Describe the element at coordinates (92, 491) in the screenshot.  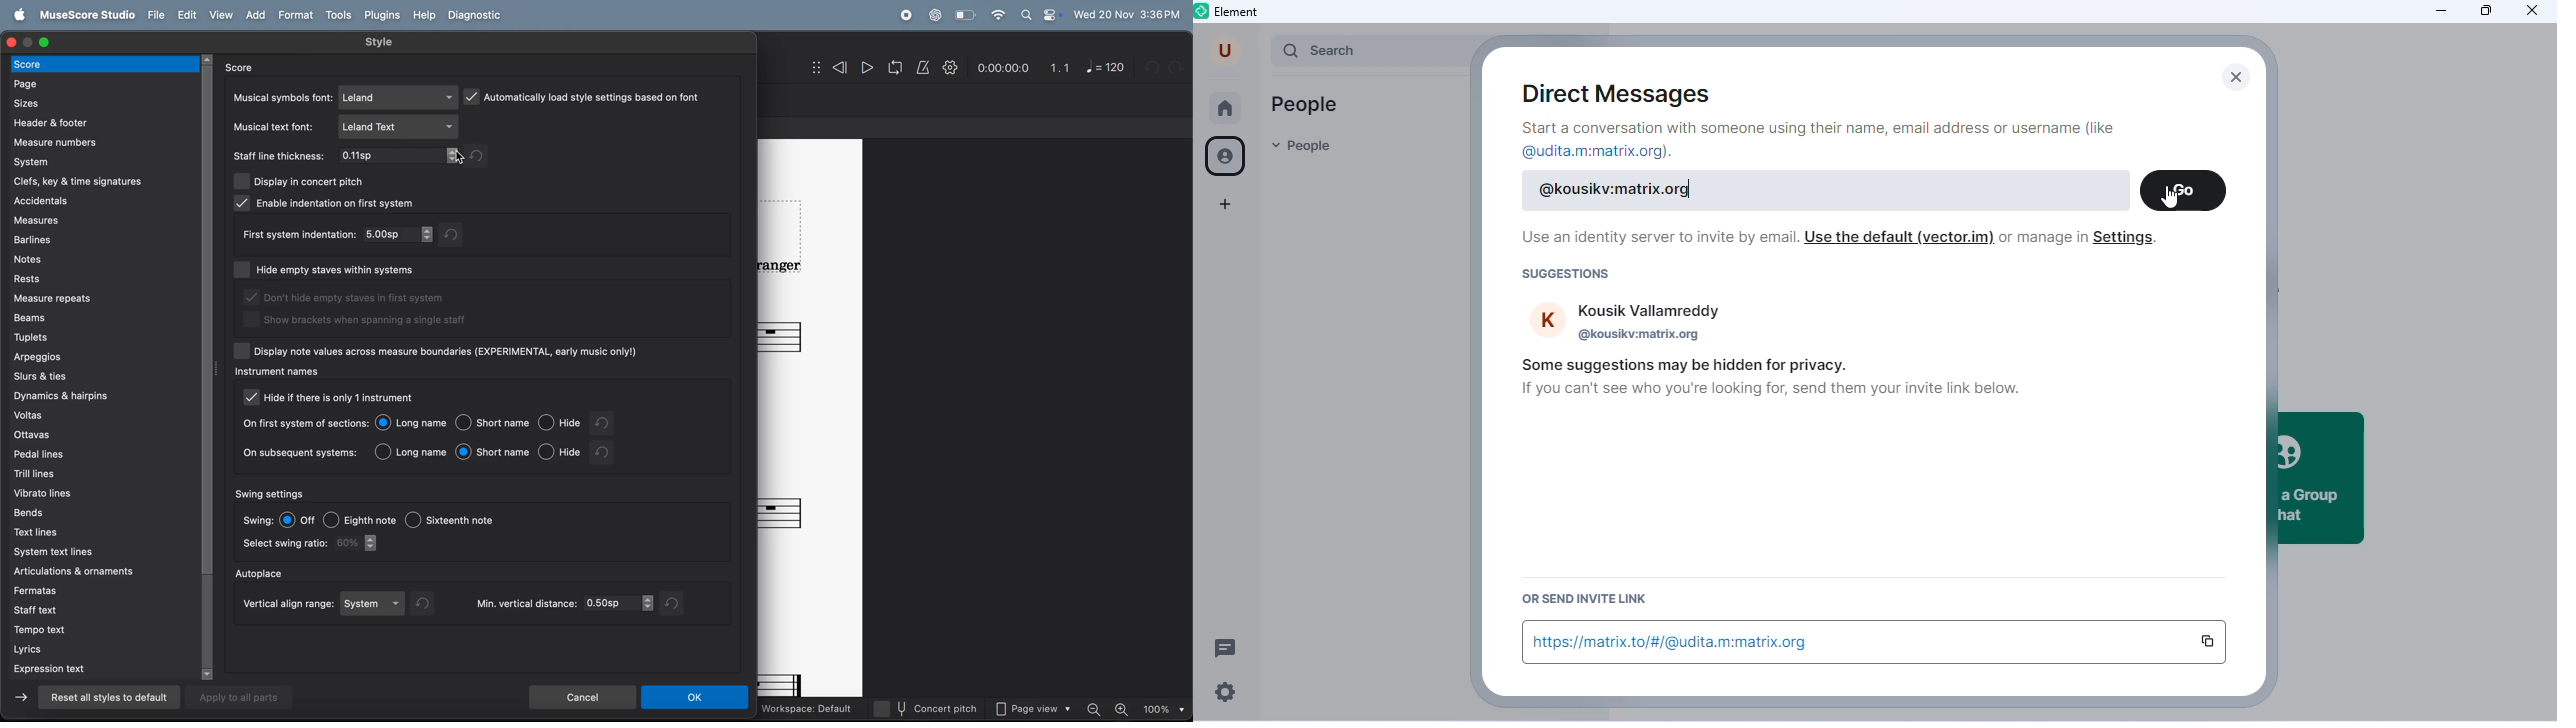
I see `vibrato lines` at that location.